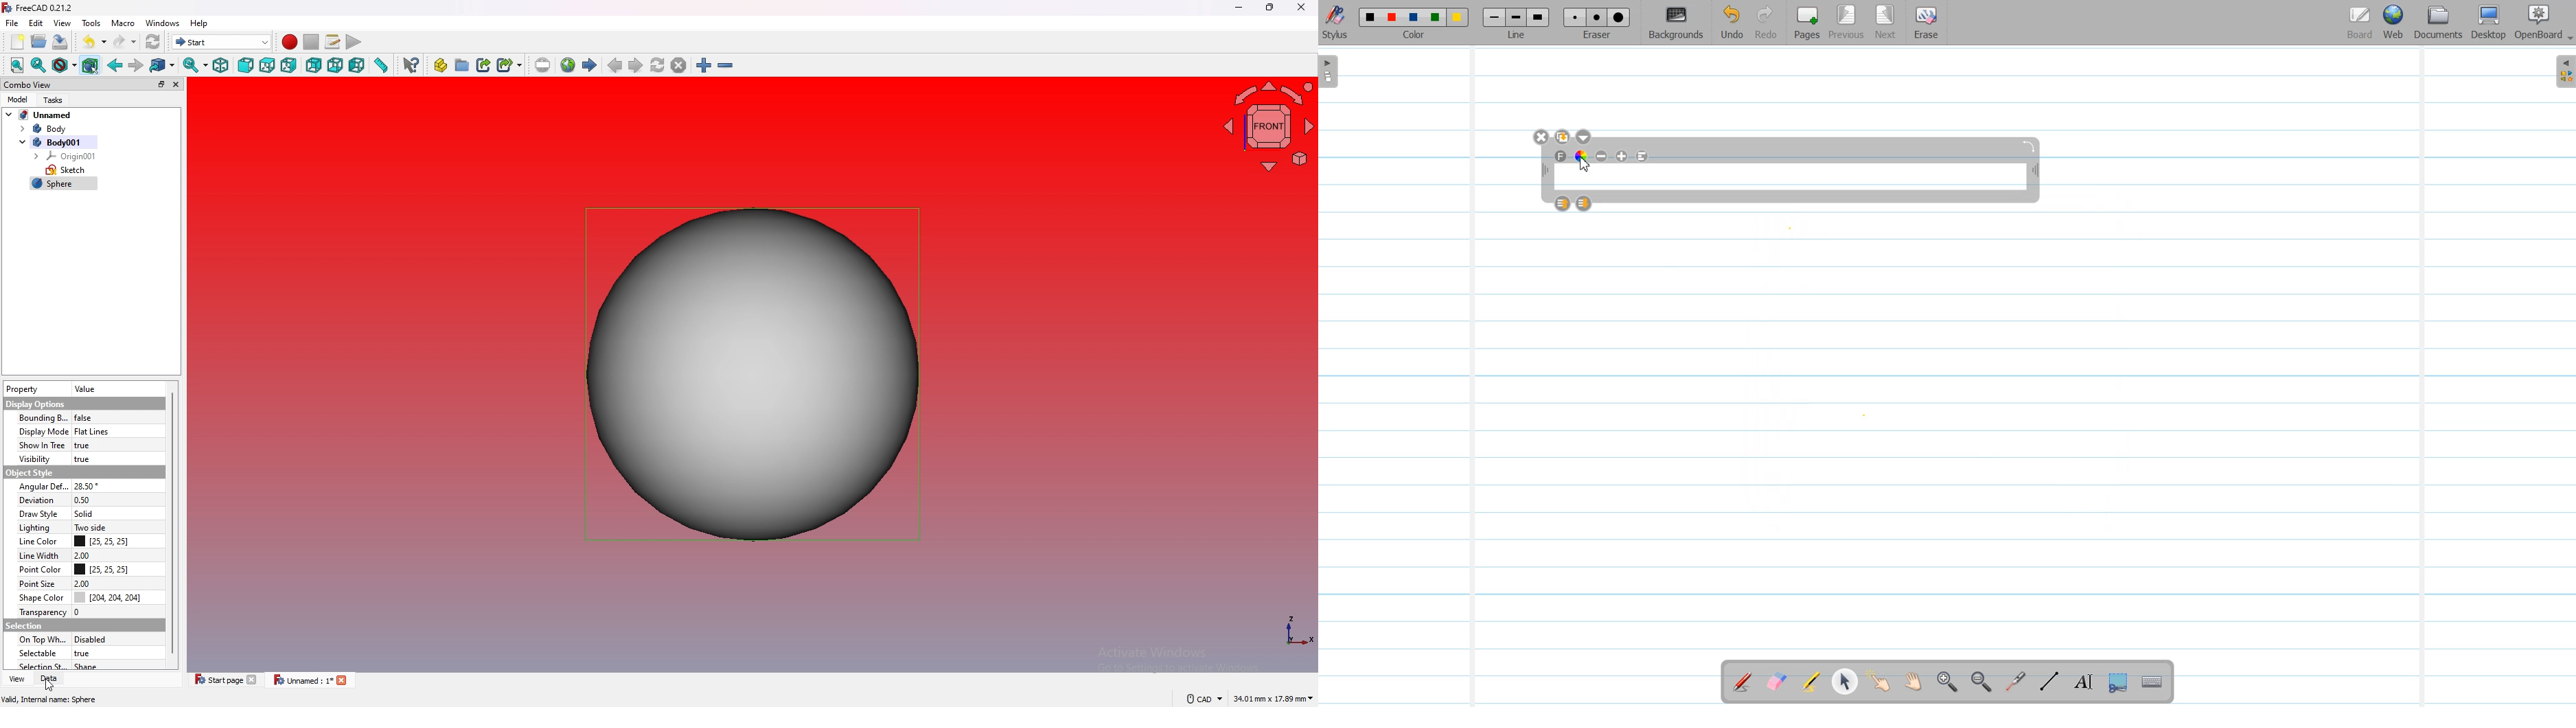  What do you see at coordinates (312, 680) in the screenshot?
I see `tab 2` at bounding box center [312, 680].